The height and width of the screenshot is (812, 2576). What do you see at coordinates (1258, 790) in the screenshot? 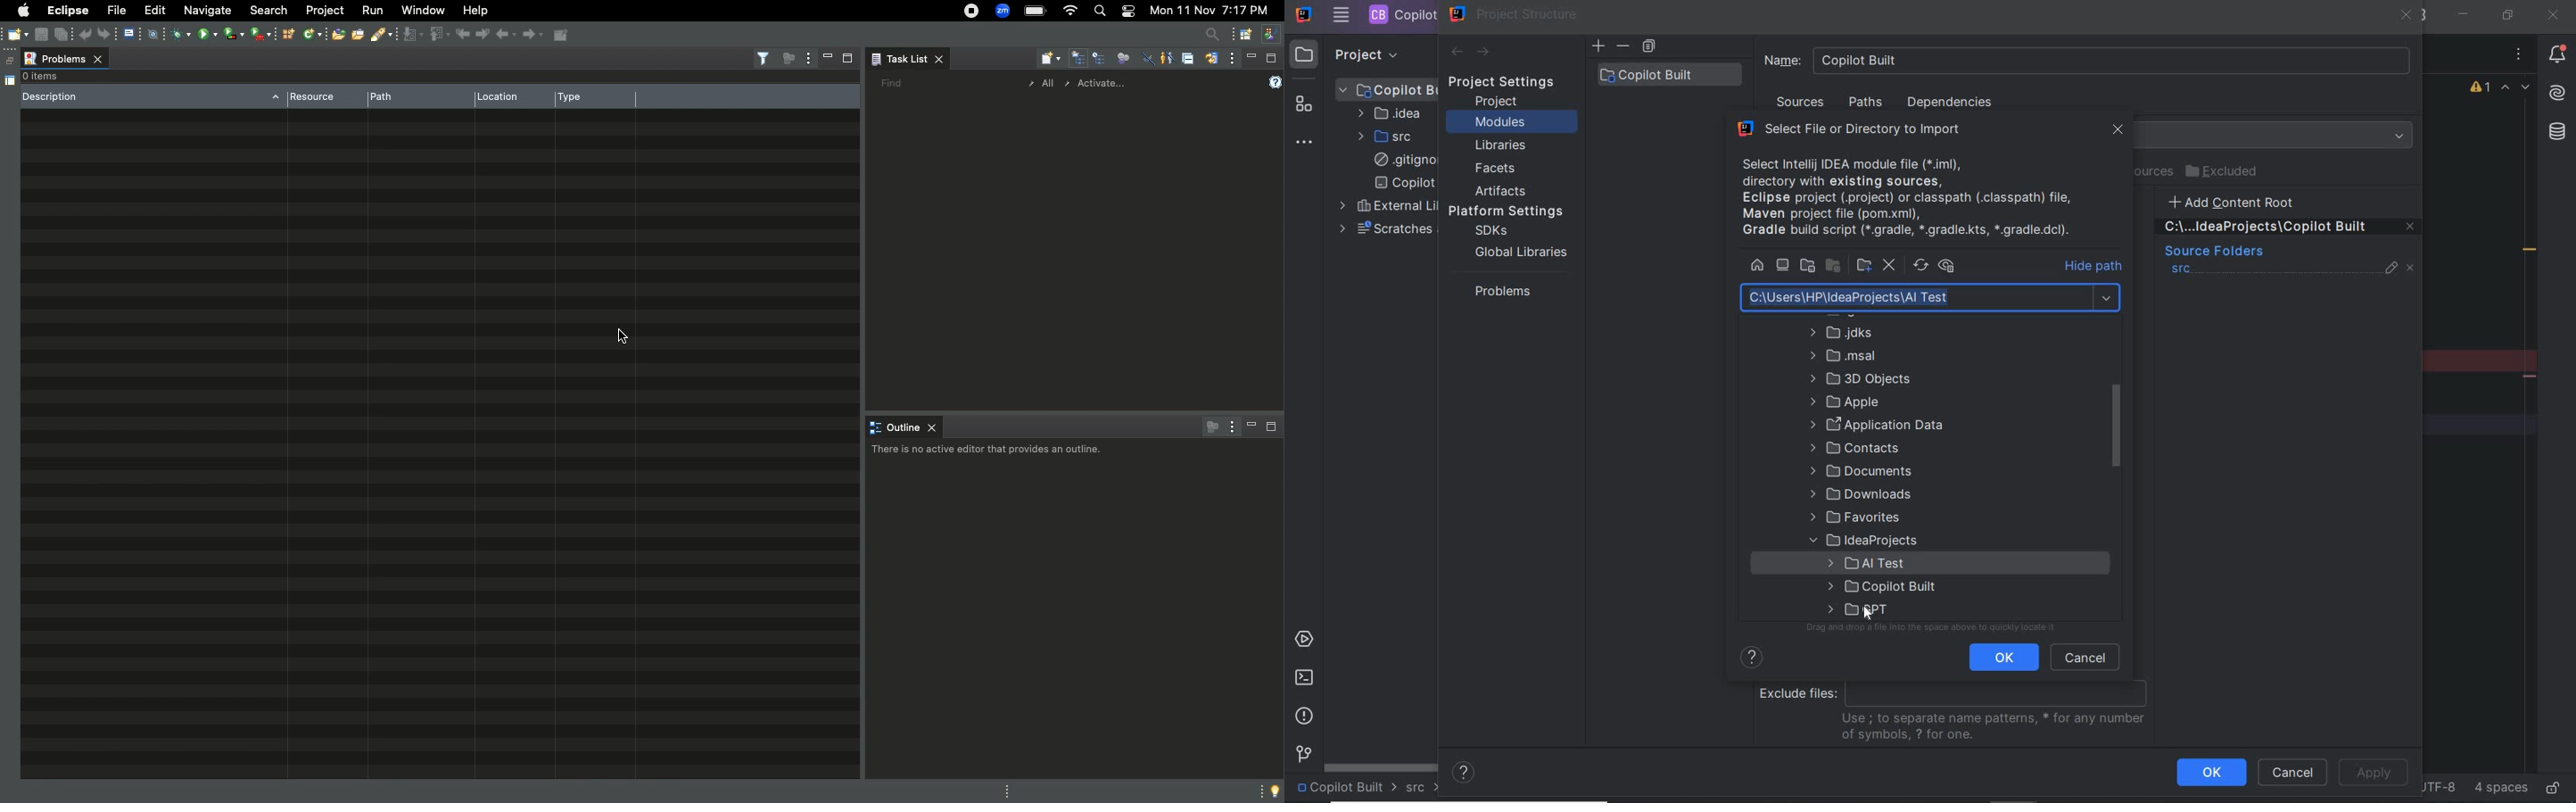
I see `more` at bounding box center [1258, 790].